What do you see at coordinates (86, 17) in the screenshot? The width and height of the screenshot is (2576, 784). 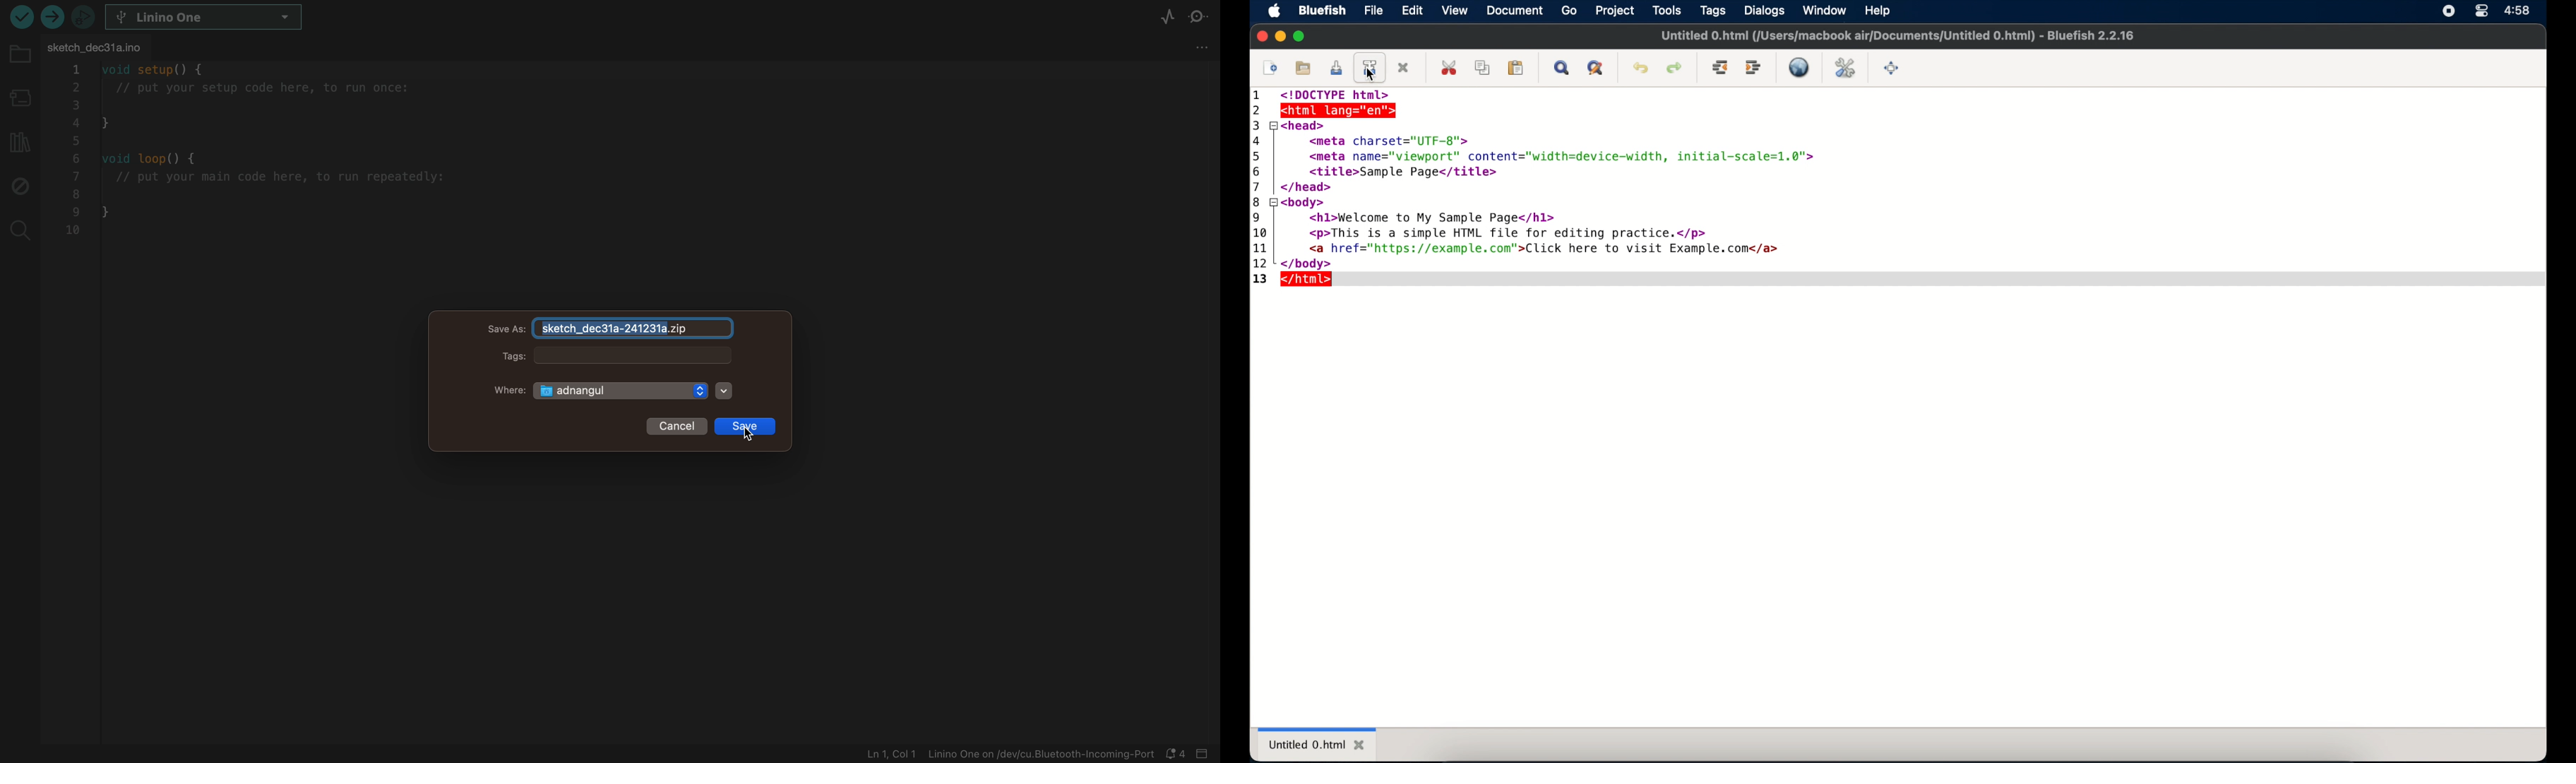 I see `debugger` at bounding box center [86, 17].